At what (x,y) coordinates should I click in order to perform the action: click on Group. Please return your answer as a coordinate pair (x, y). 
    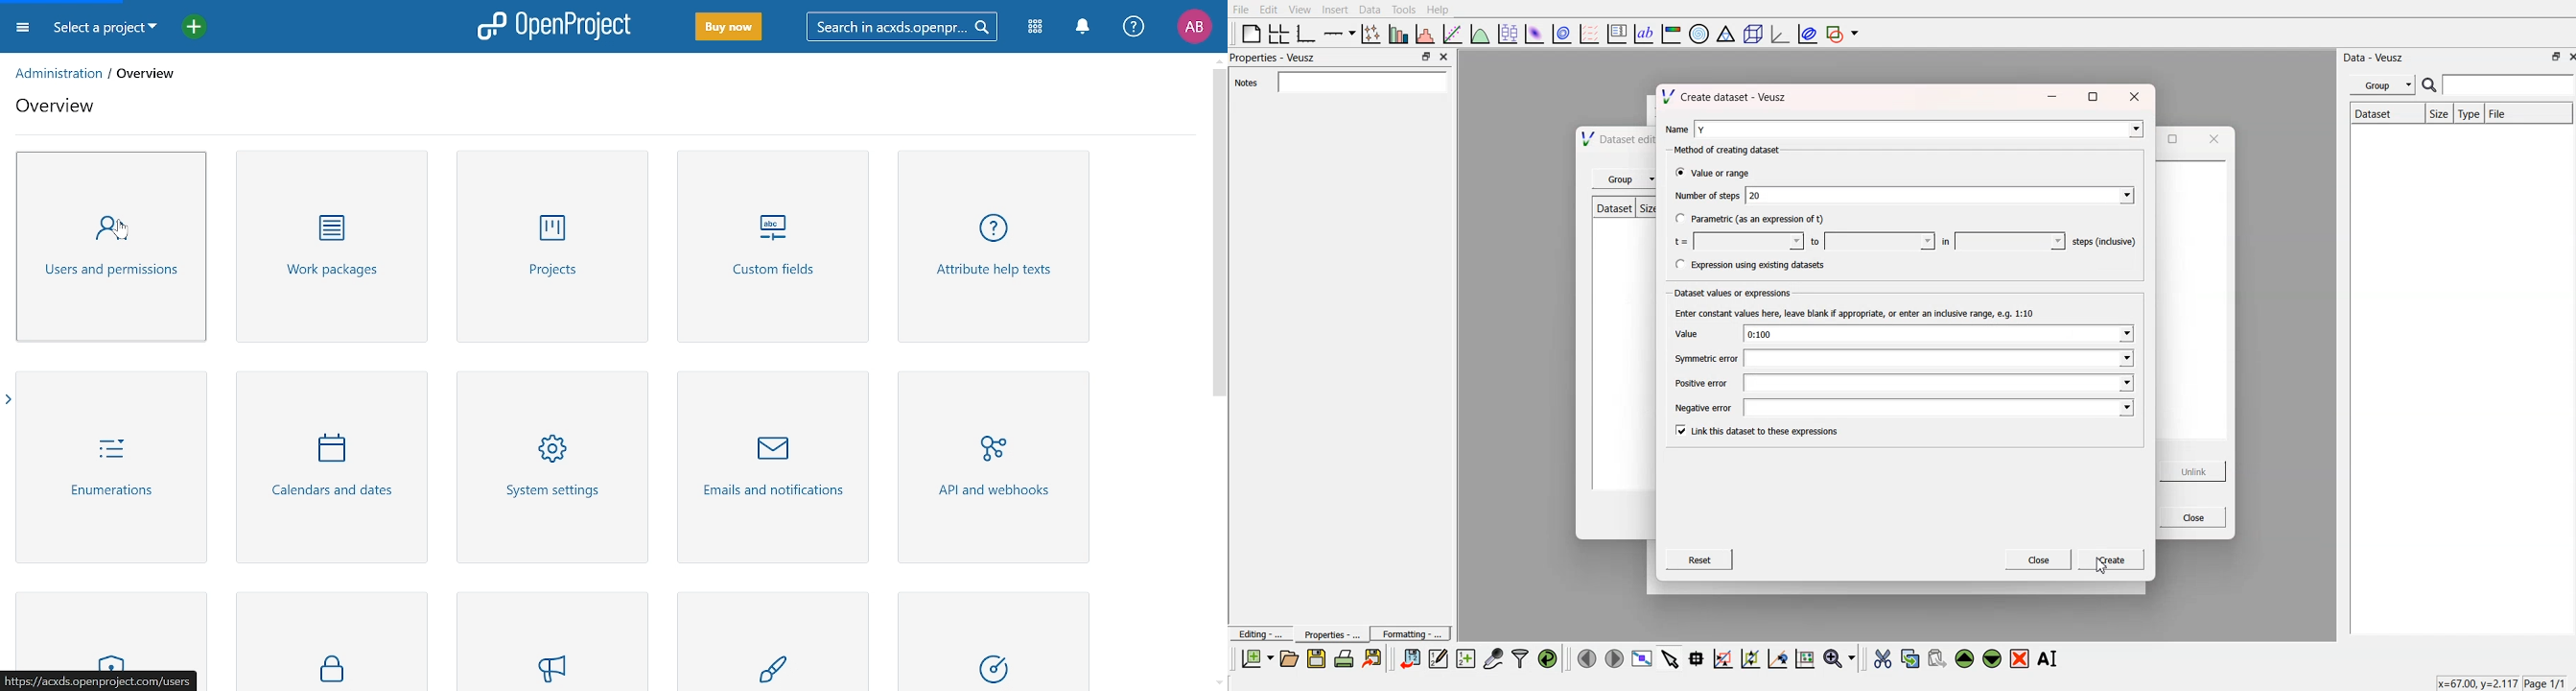
    Looking at the image, I should click on (2380, 85).